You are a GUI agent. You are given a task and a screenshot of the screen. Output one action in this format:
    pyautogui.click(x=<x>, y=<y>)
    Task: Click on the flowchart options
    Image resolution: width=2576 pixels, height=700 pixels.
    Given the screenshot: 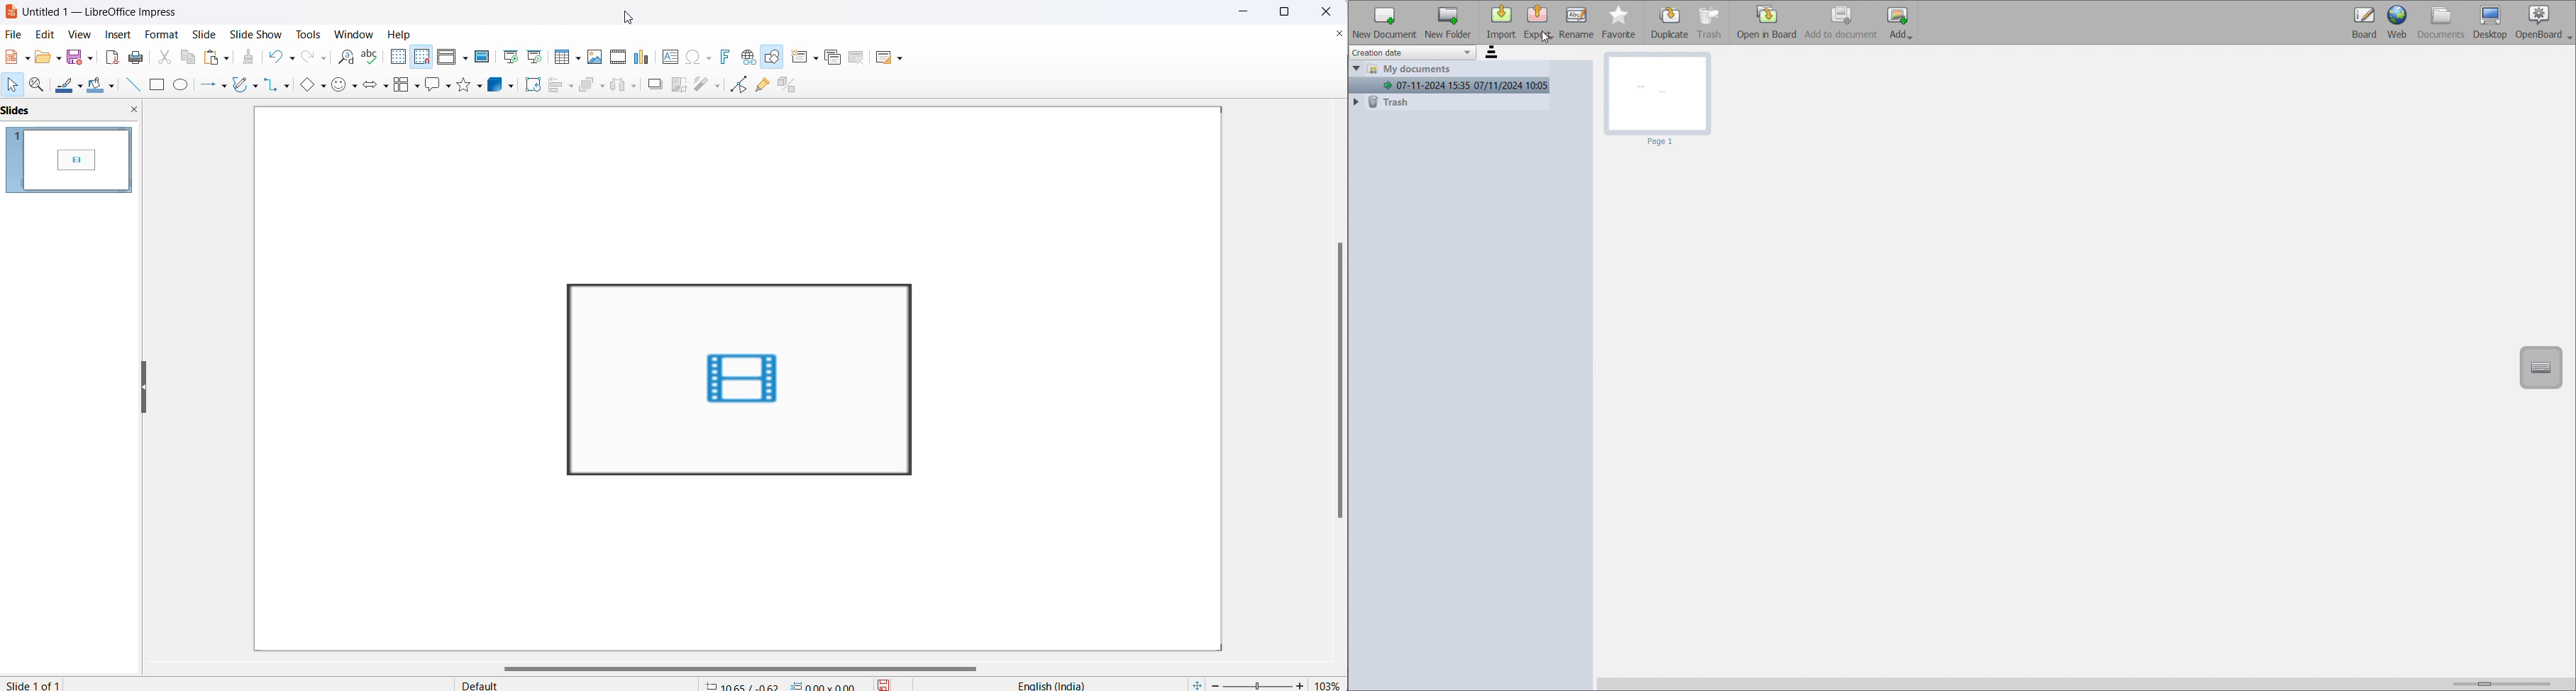 What is the action you would take?
    pyautogui.click(x=417, y=87)
    